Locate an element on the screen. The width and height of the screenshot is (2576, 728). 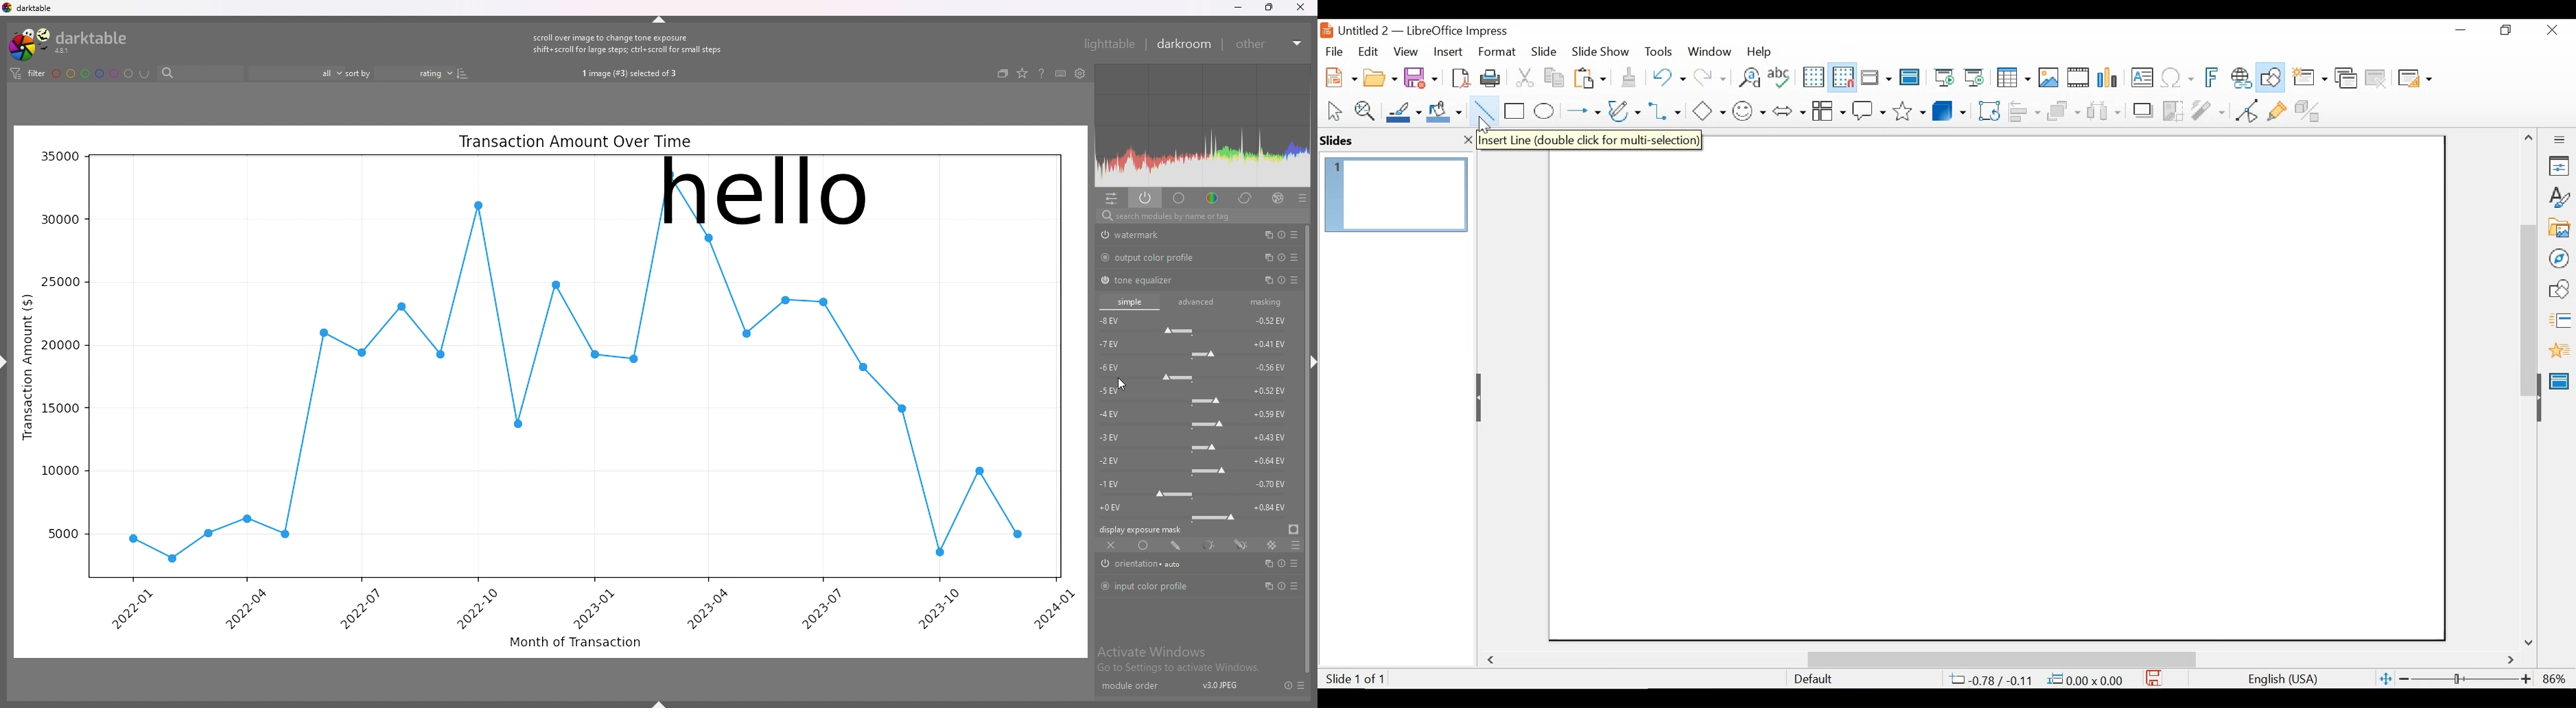
switch off/on is located at coordinates (1105, 586).